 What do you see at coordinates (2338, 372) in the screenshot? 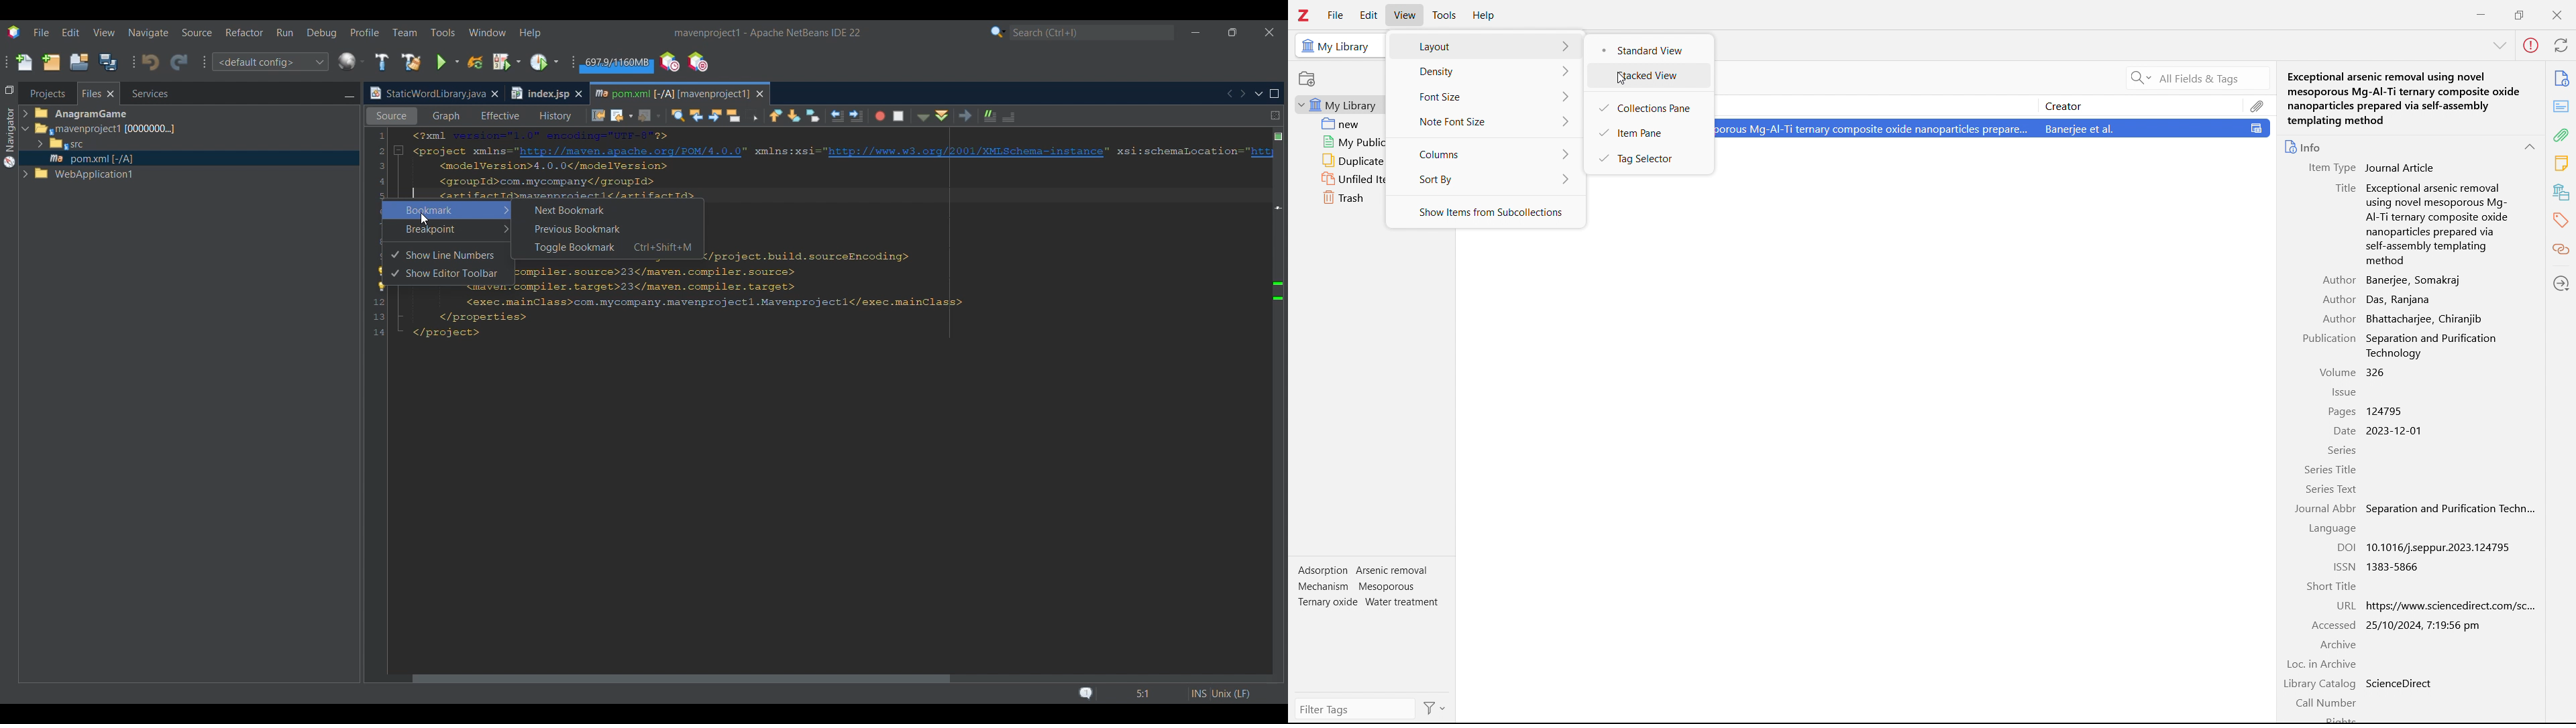
I see `Volume` at bounding box center [2338, 372].